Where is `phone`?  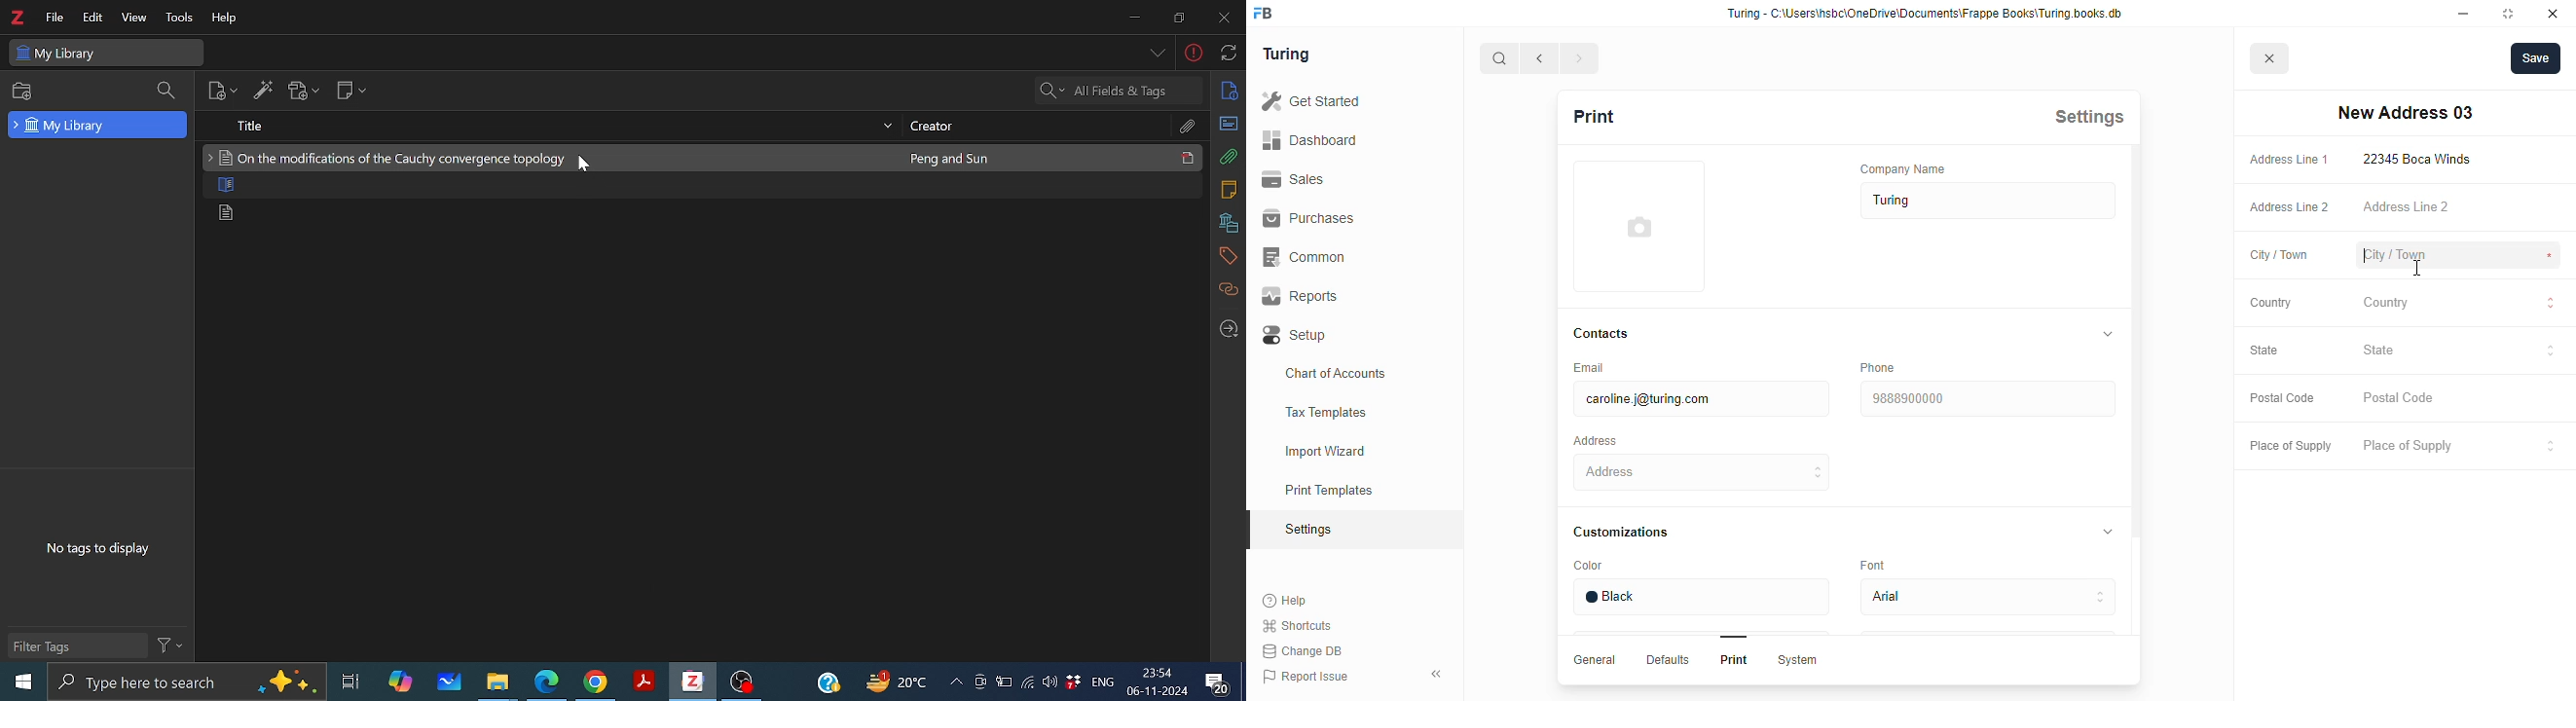
phone is located at coordinates (1877, 367).